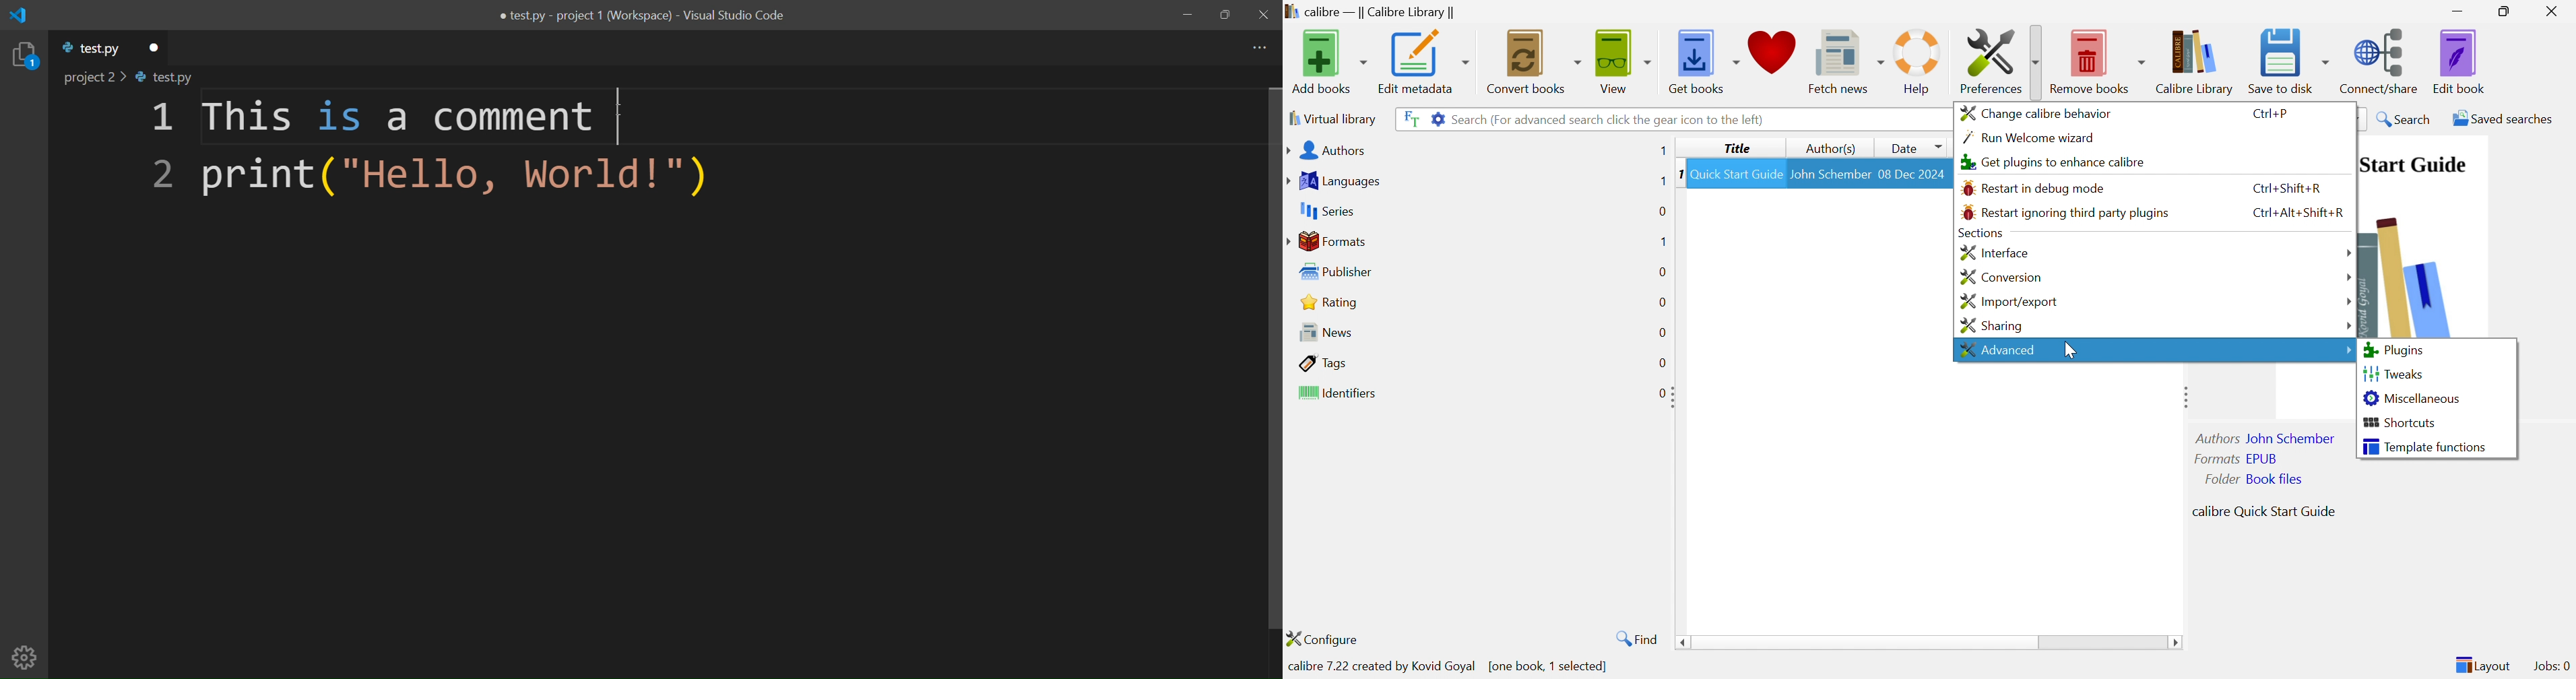 The height and width of the screenshot is (700, 2576). Describe the element at coordinates (2297, 210) in the screenshot. I see `Ctrl+Shift+Alt+R` at that location.